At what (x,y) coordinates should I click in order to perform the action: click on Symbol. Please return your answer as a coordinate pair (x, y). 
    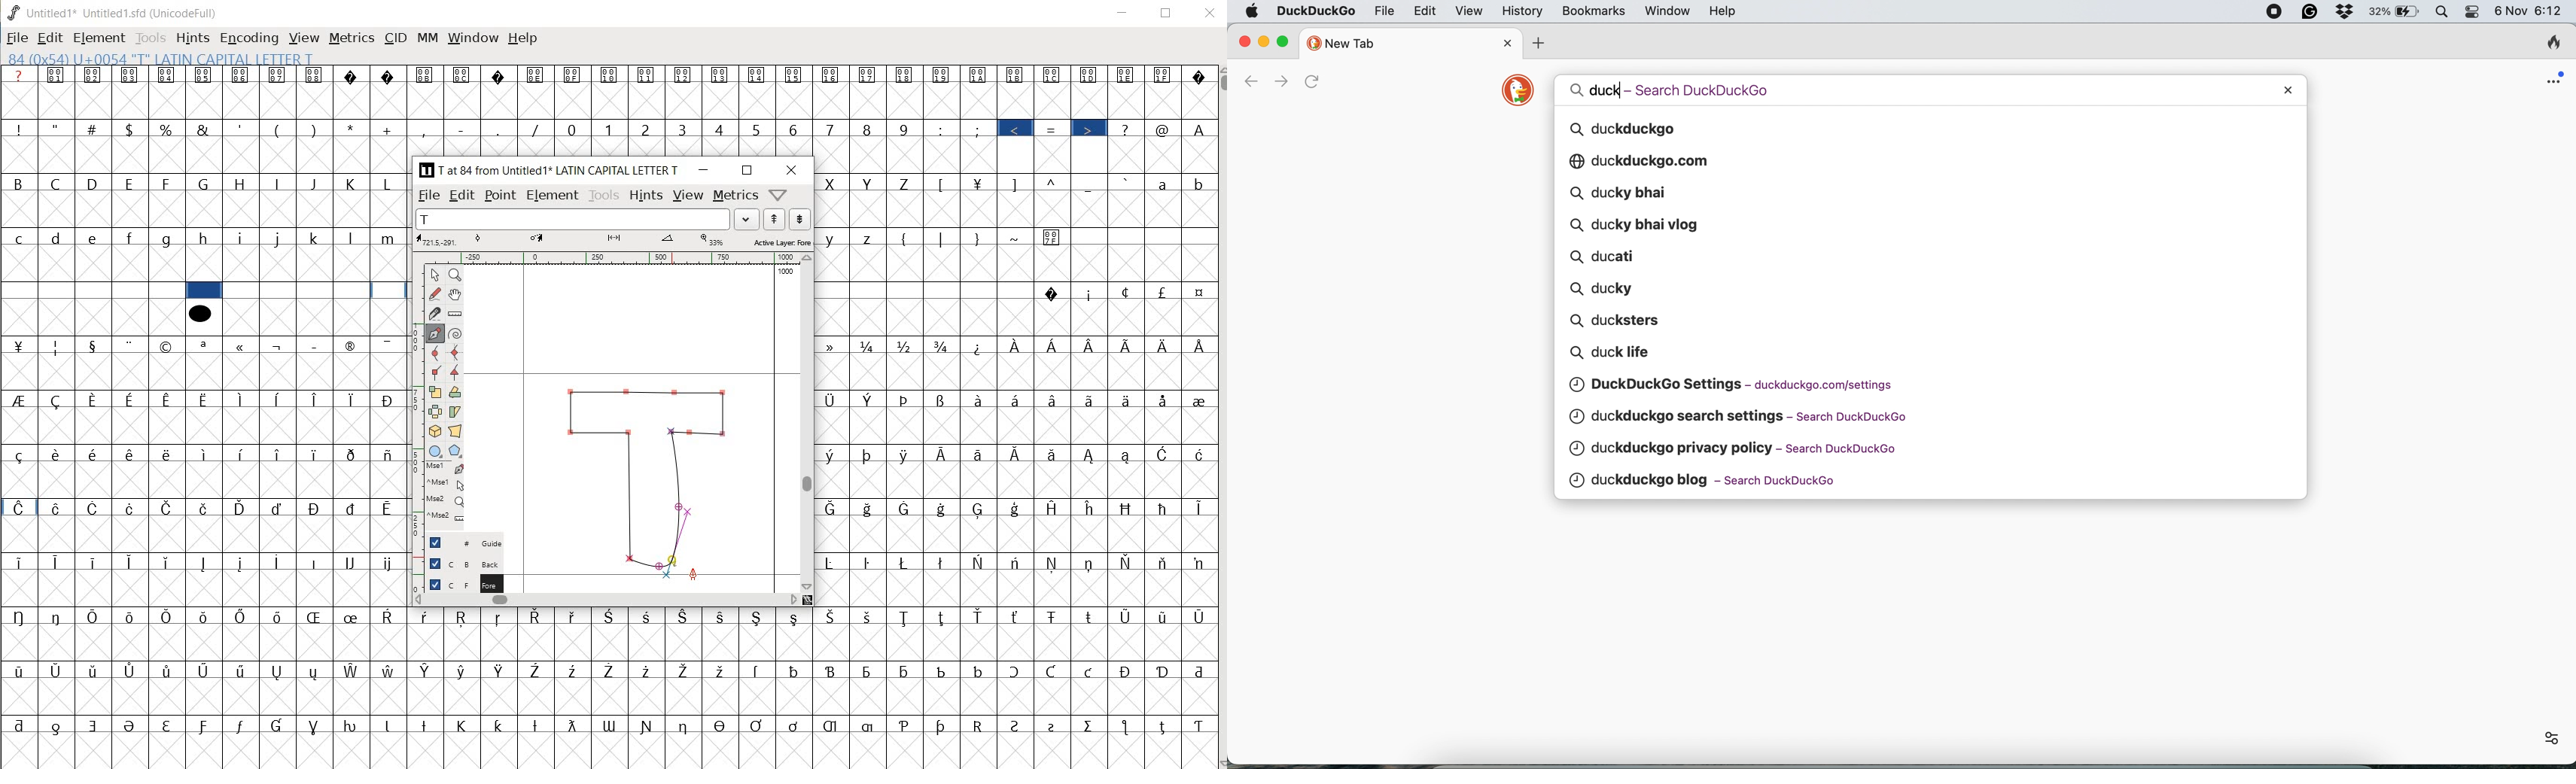
    Looking at the image, I should click on (19, 670).